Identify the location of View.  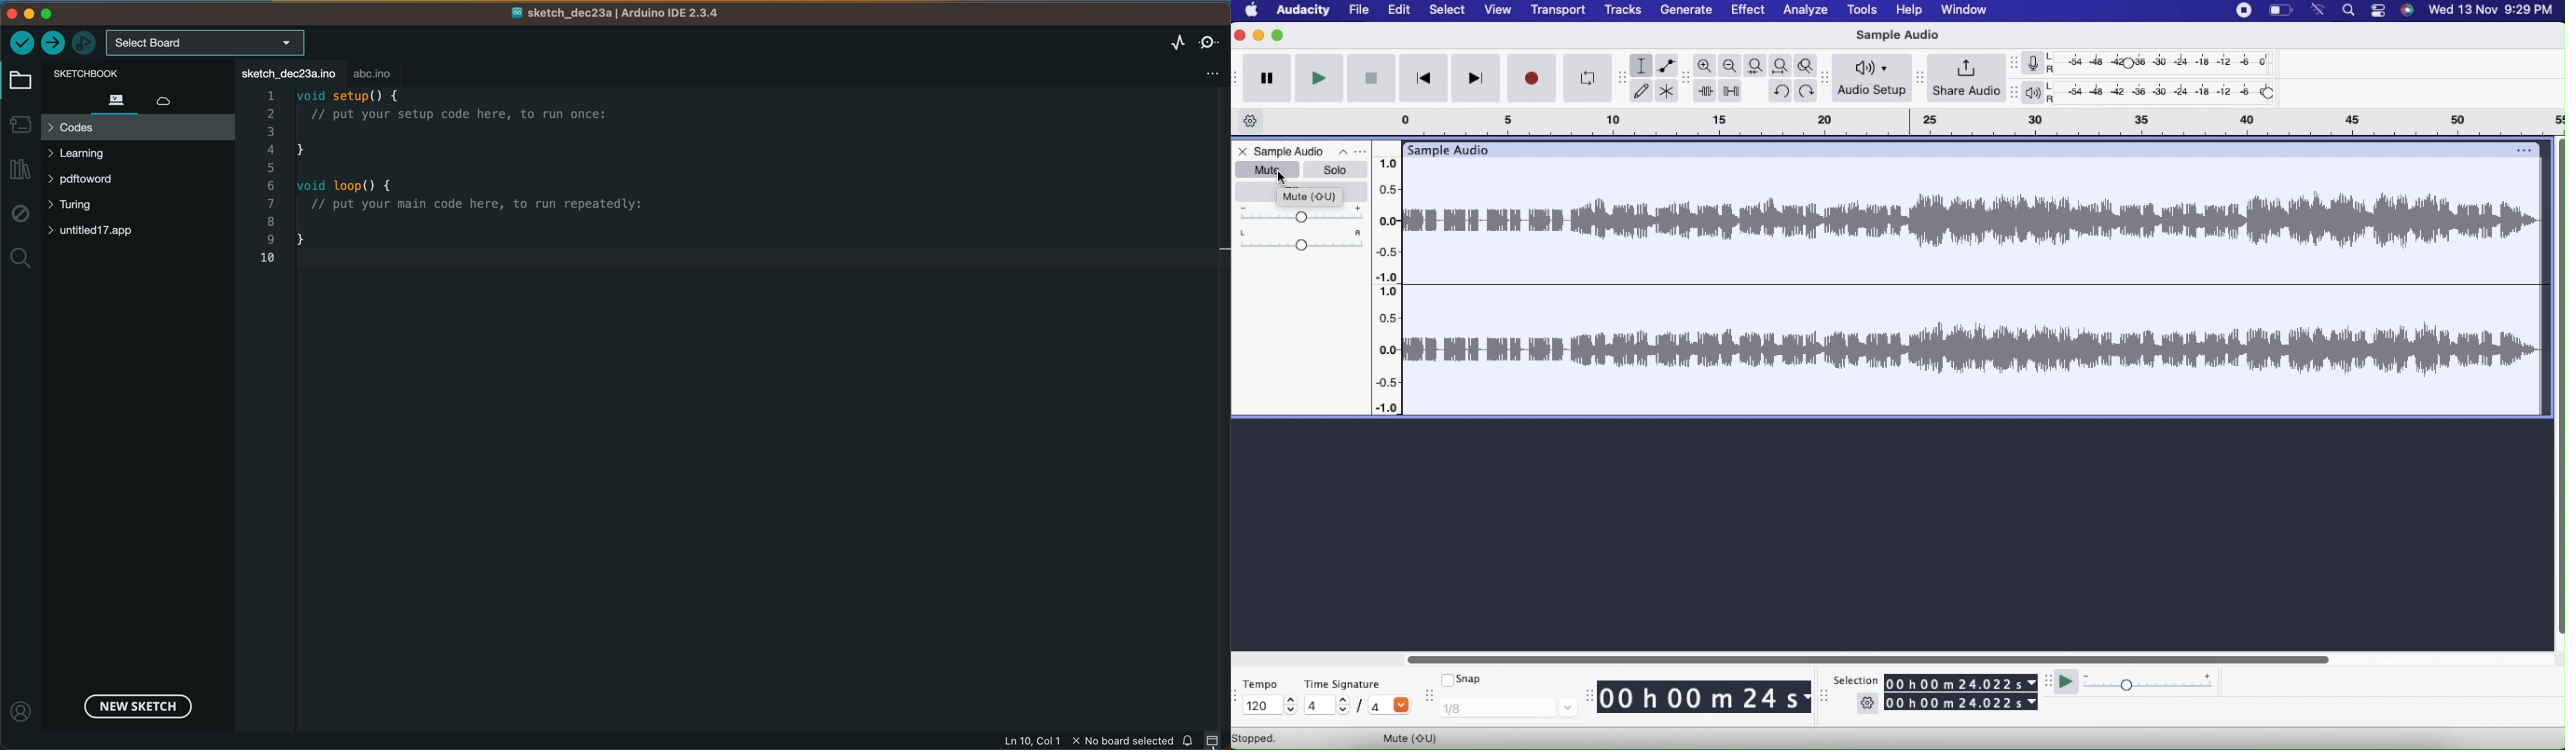
(1499, 10).